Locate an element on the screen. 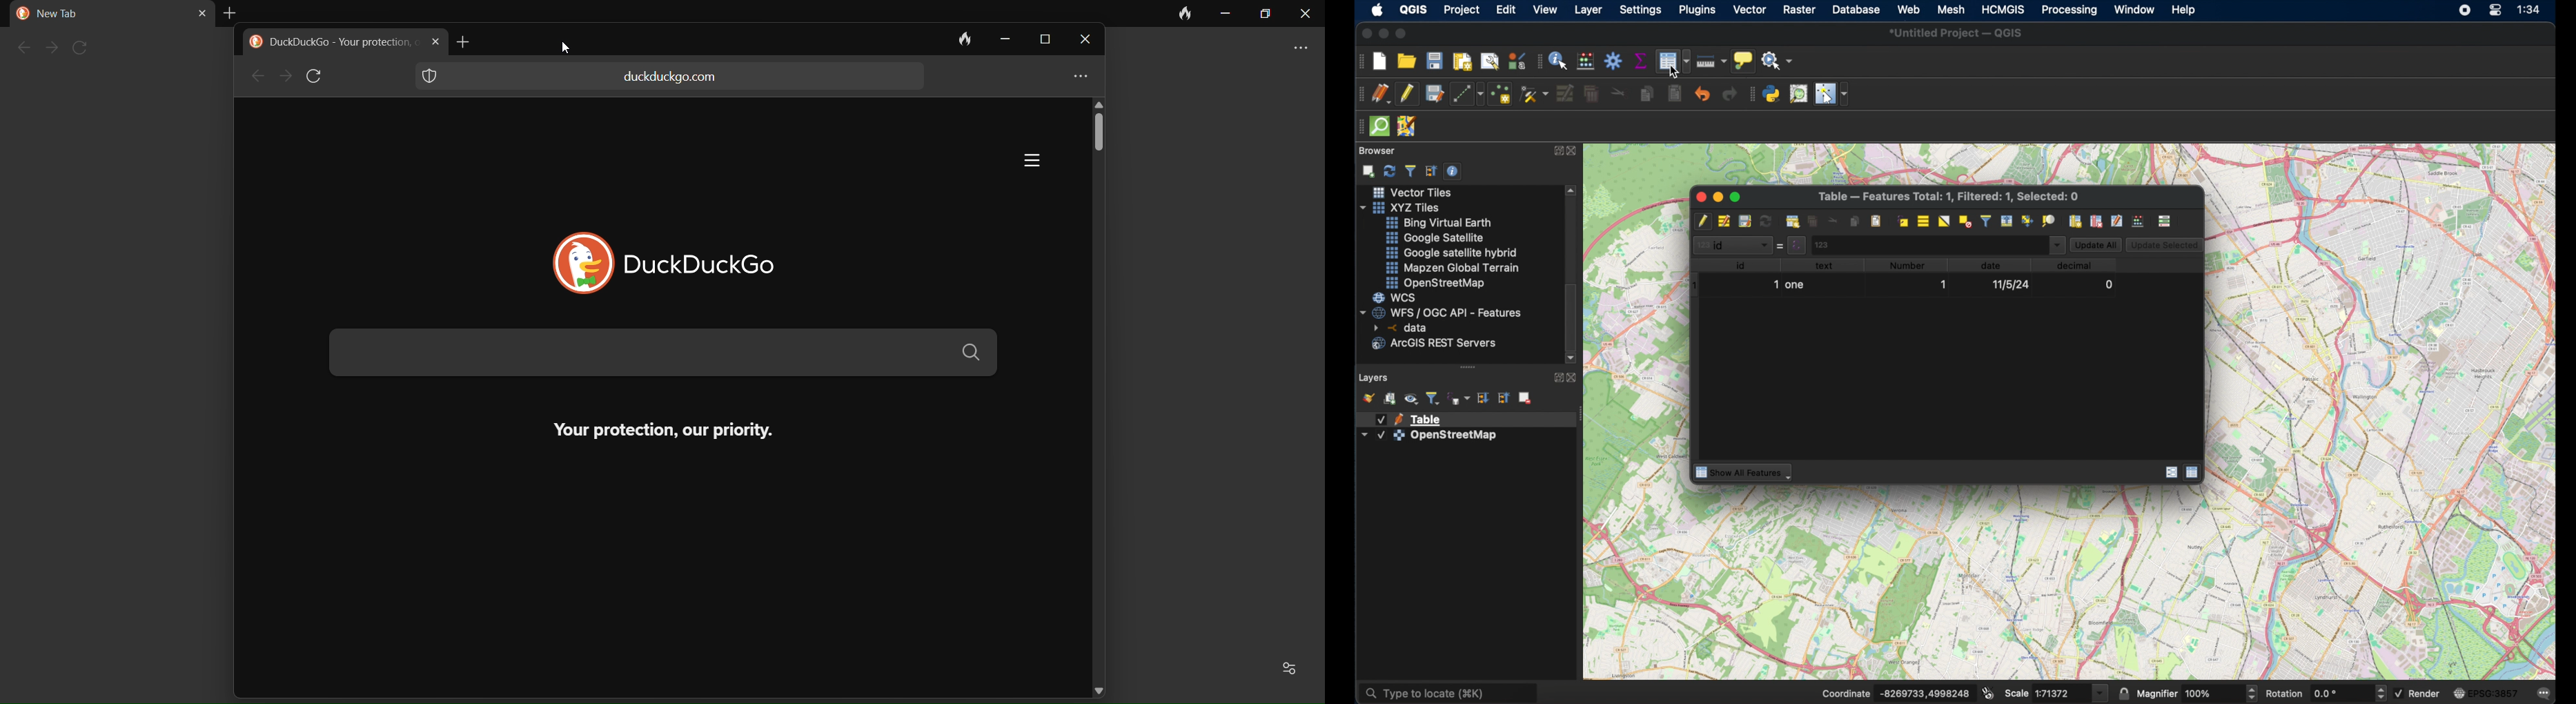  add tab is located at coordinates (232, 11).